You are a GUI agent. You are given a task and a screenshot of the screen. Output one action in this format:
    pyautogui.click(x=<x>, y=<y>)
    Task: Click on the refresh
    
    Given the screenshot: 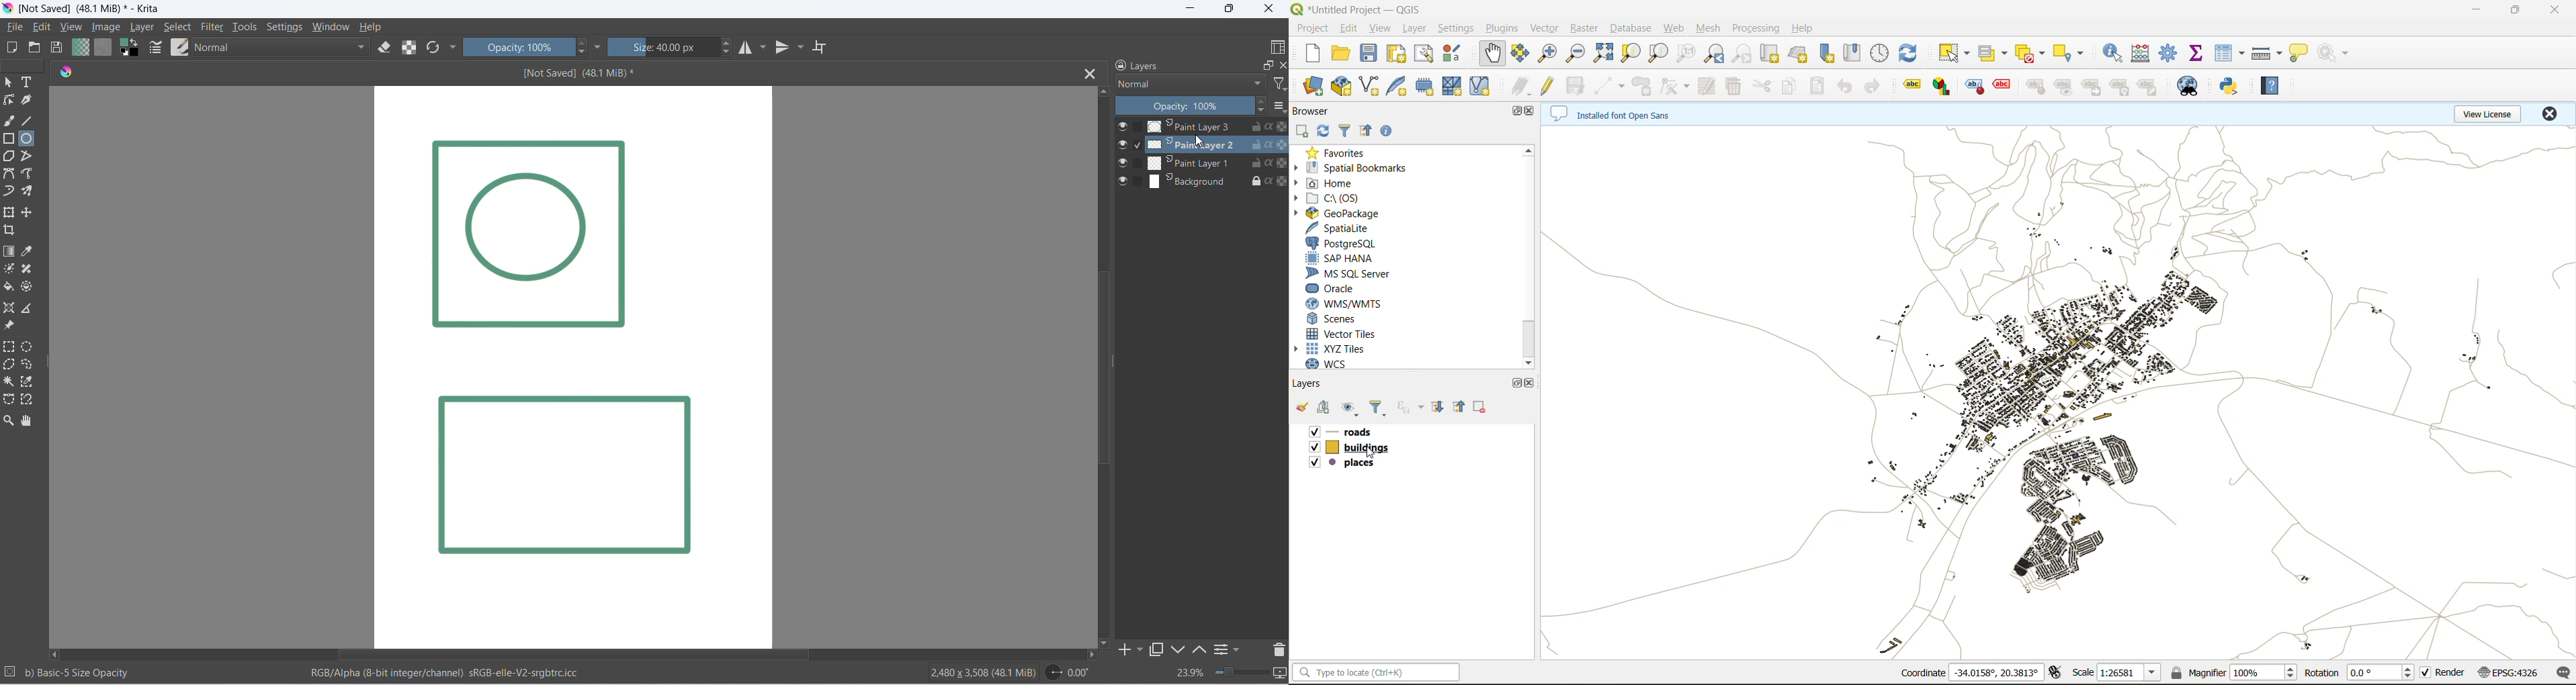 What is the action you would take?
    pyautogui.click(x=432, y=49)
    